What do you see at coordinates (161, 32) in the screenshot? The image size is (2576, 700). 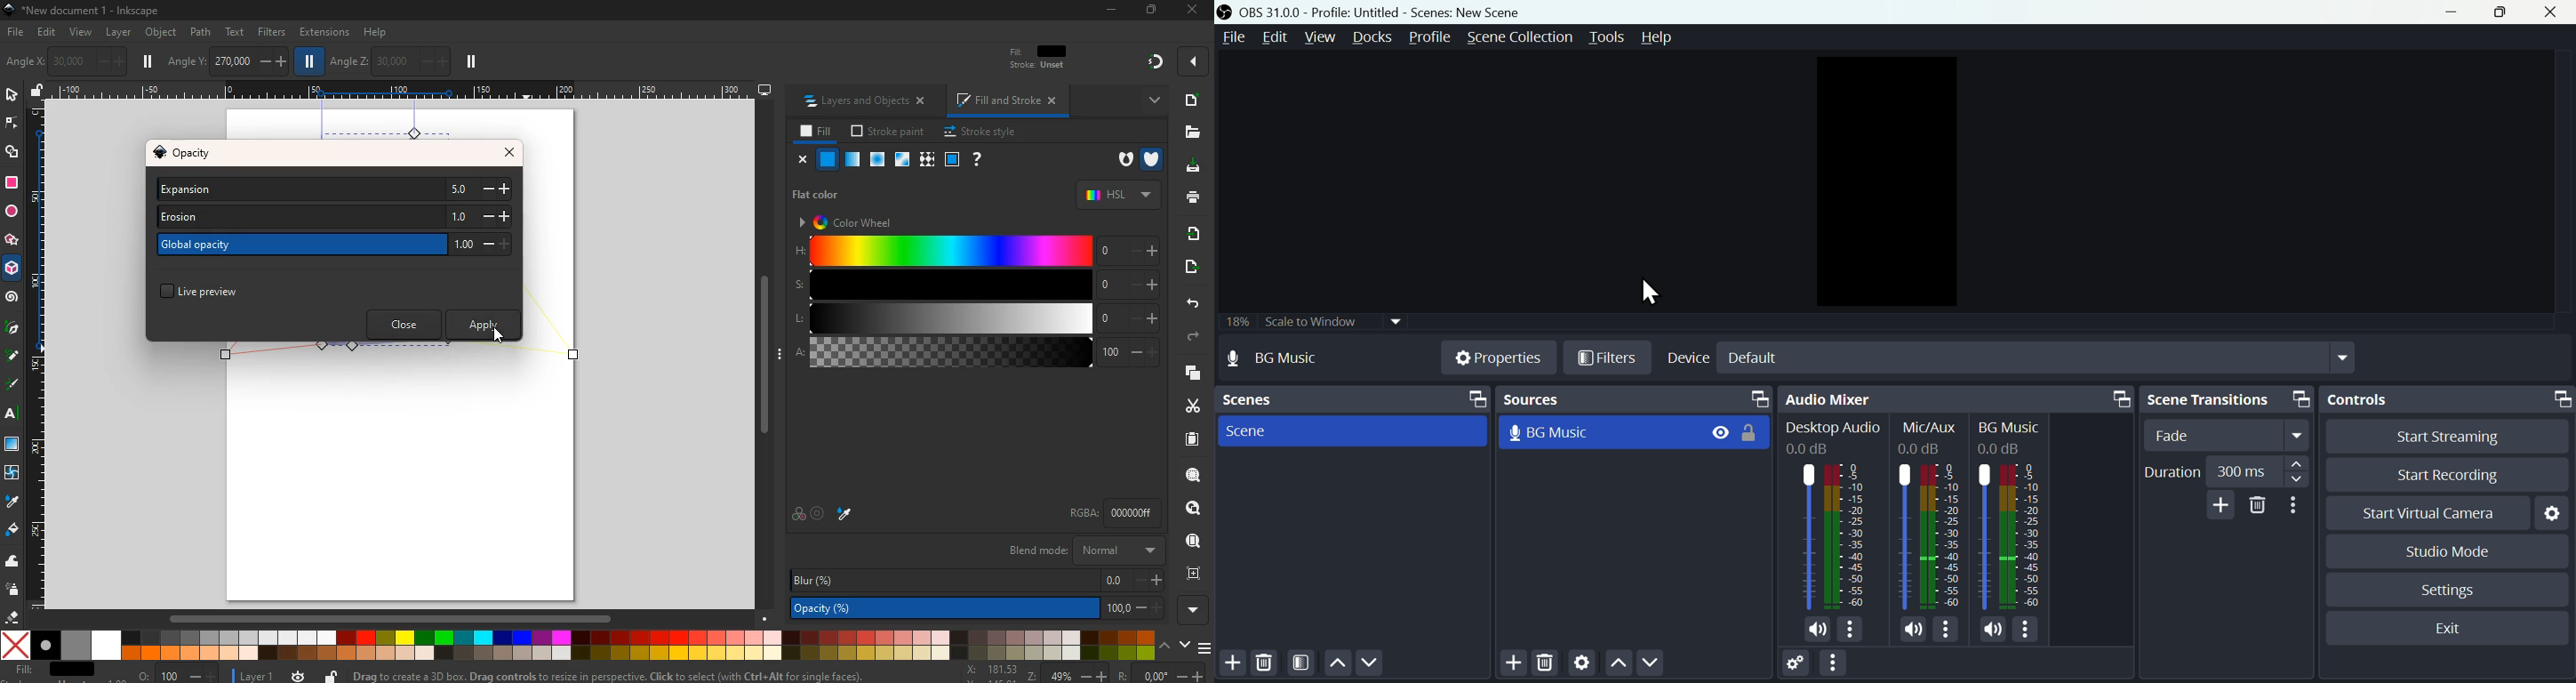 I see `object` at bounding box center [161, 32].